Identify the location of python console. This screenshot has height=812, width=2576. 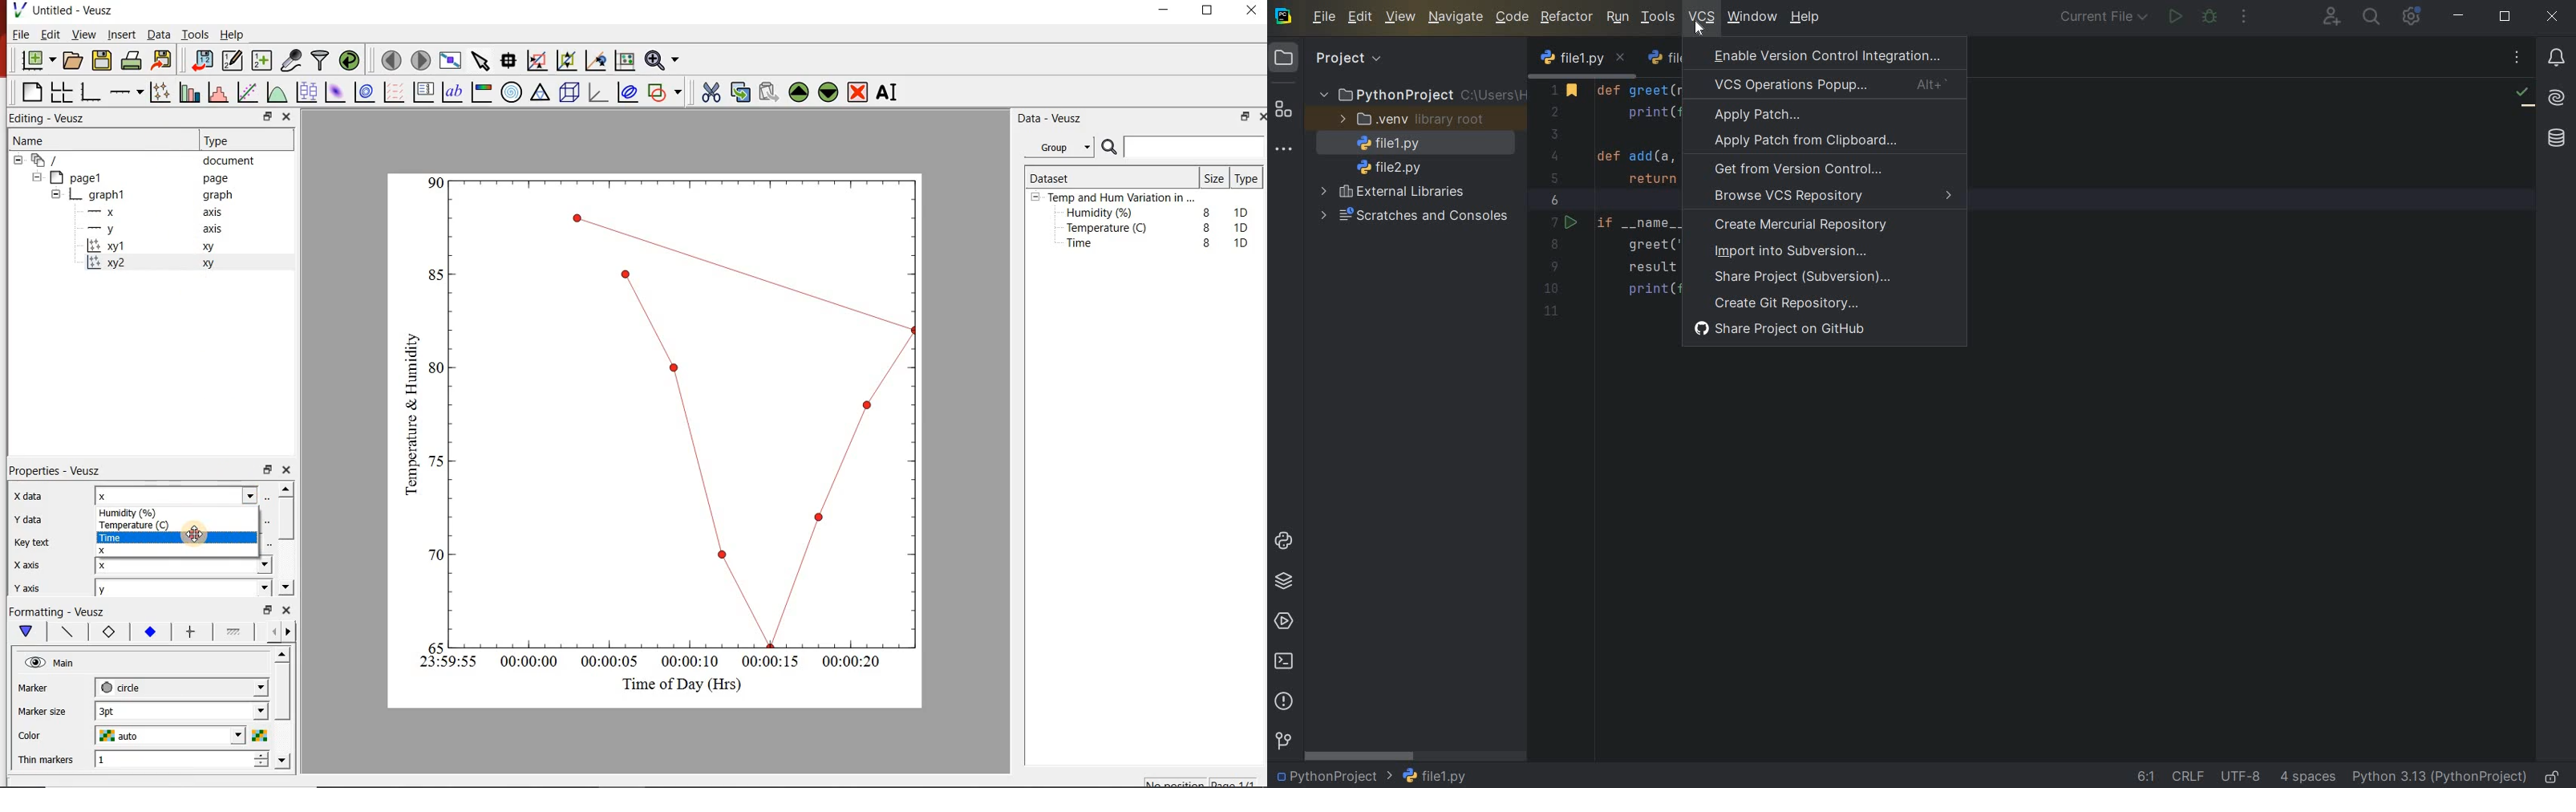
(1283, 541).